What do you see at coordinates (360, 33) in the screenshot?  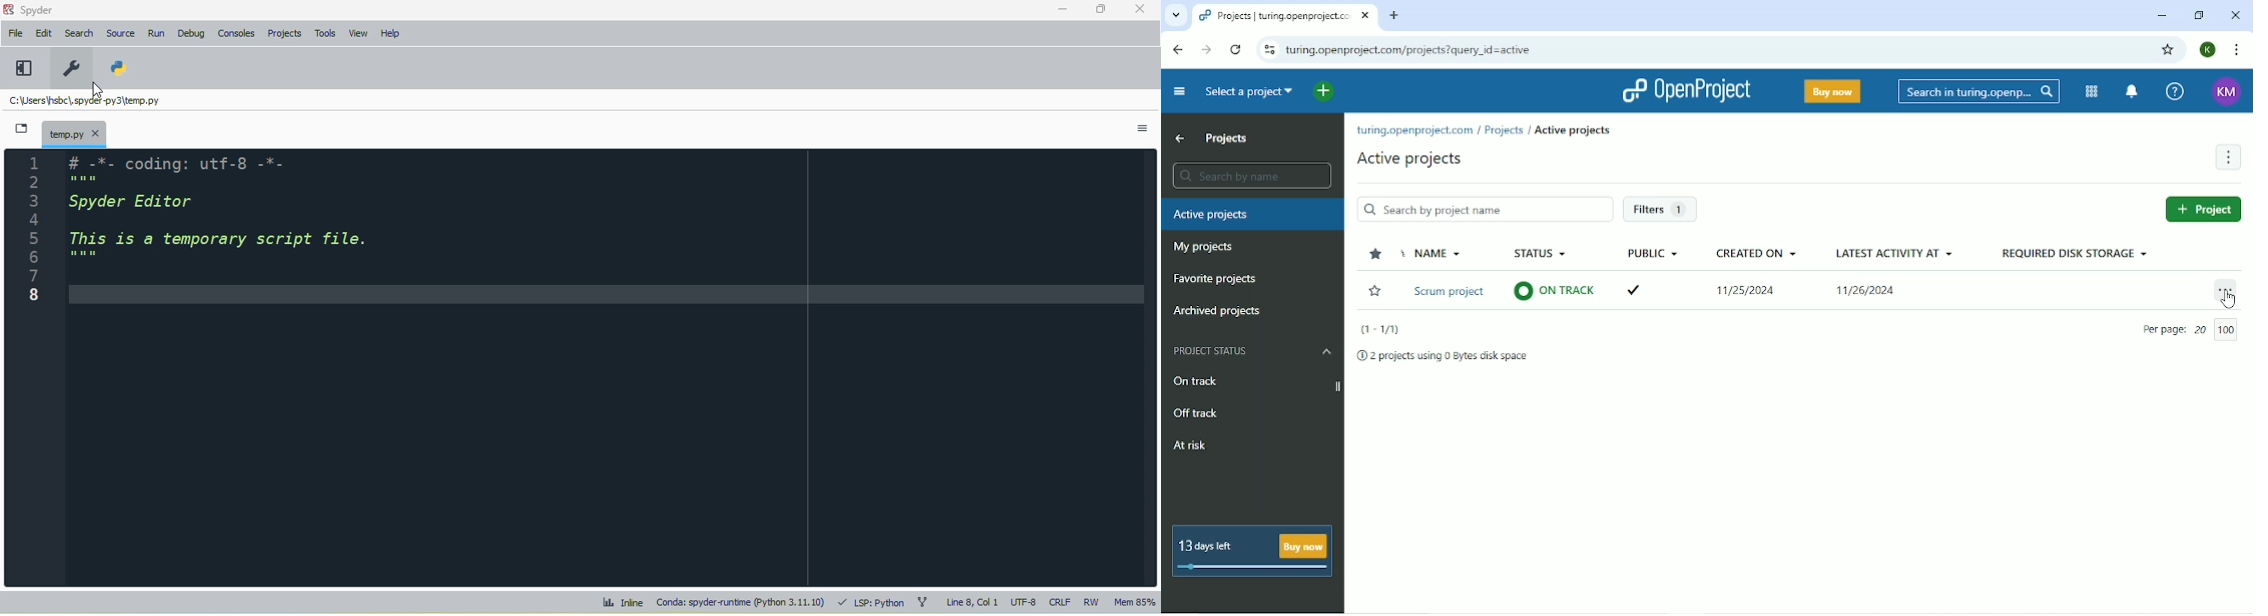 I see `view` at bounding box center [360, 33].